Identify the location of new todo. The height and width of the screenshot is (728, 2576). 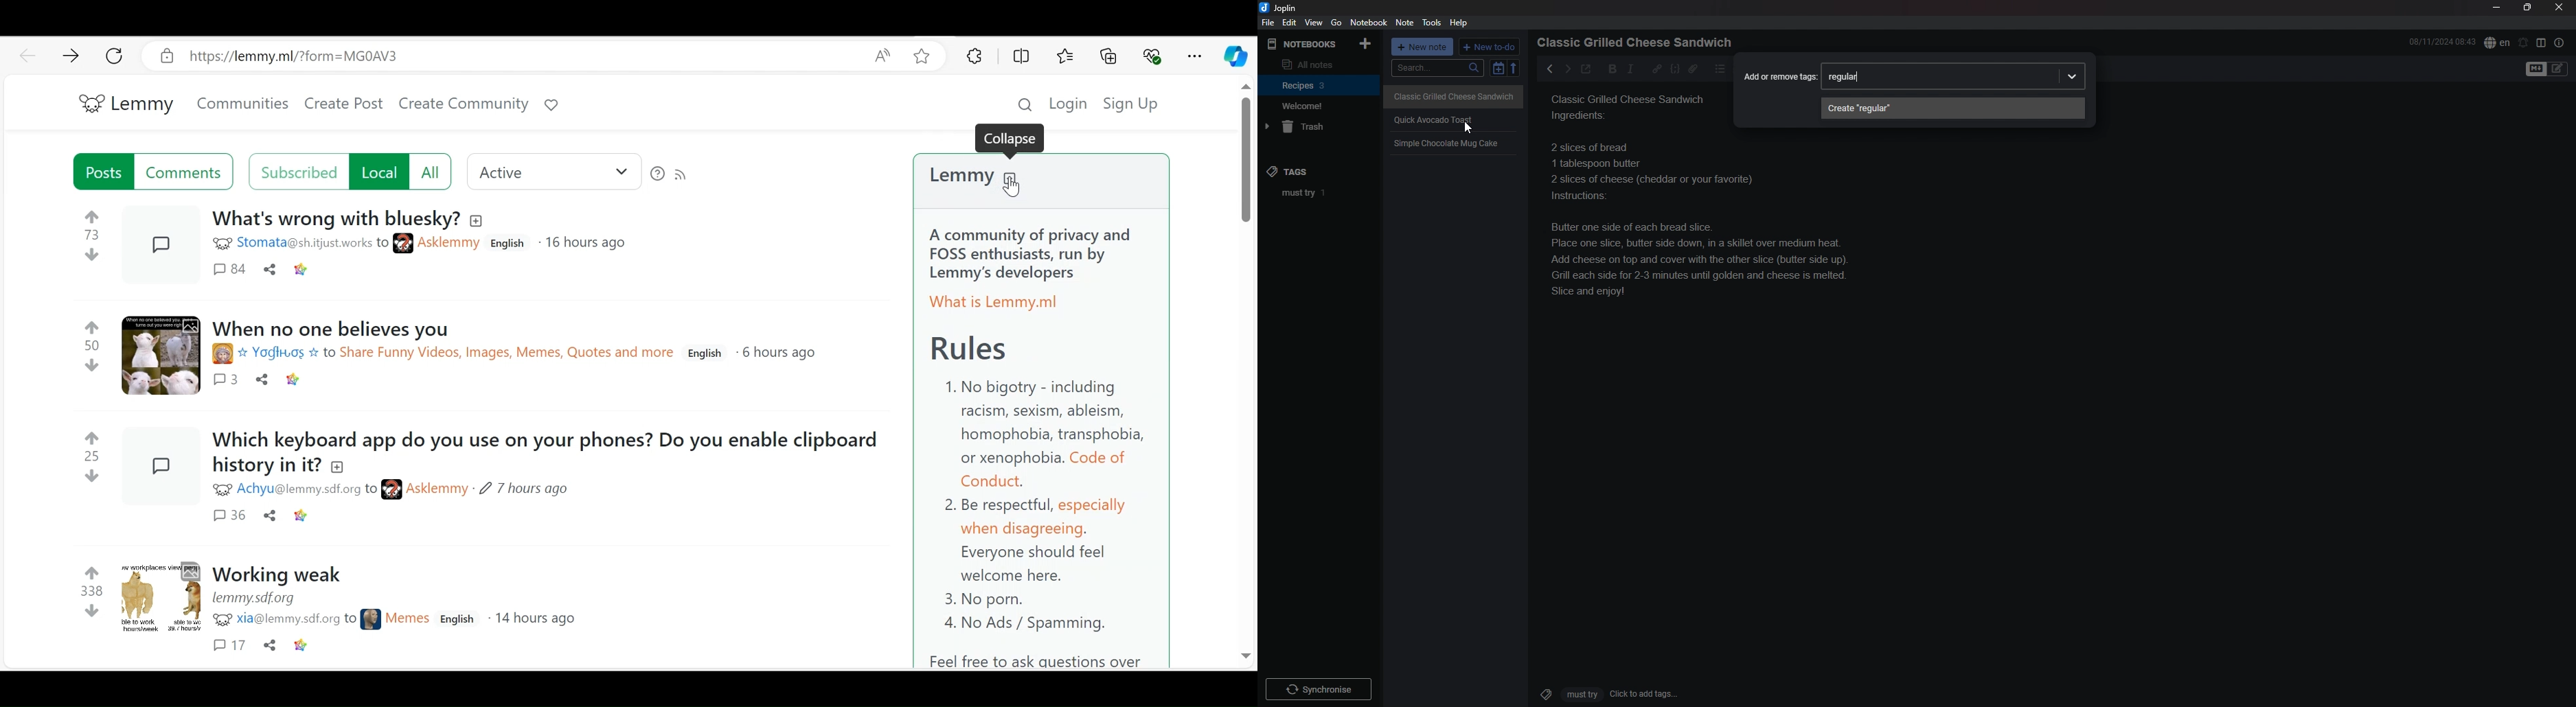
(1490, 47).